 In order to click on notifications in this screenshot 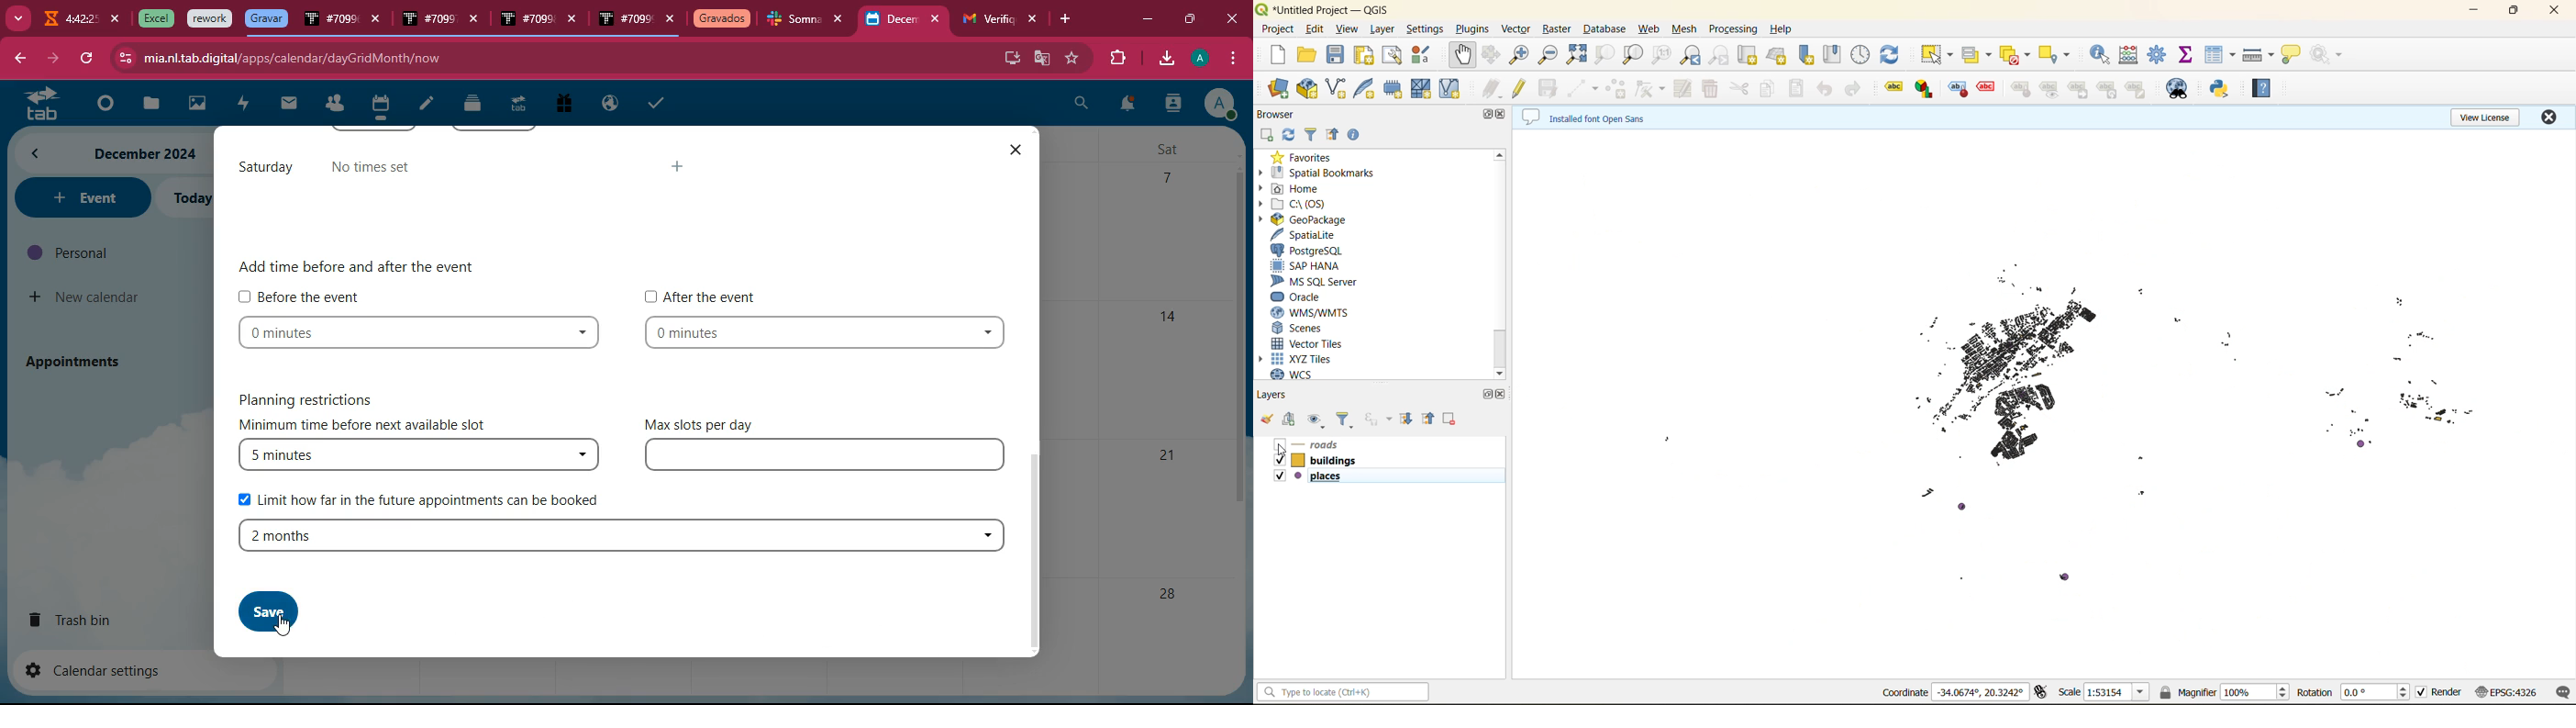, I will do `click(1126, 106)`.